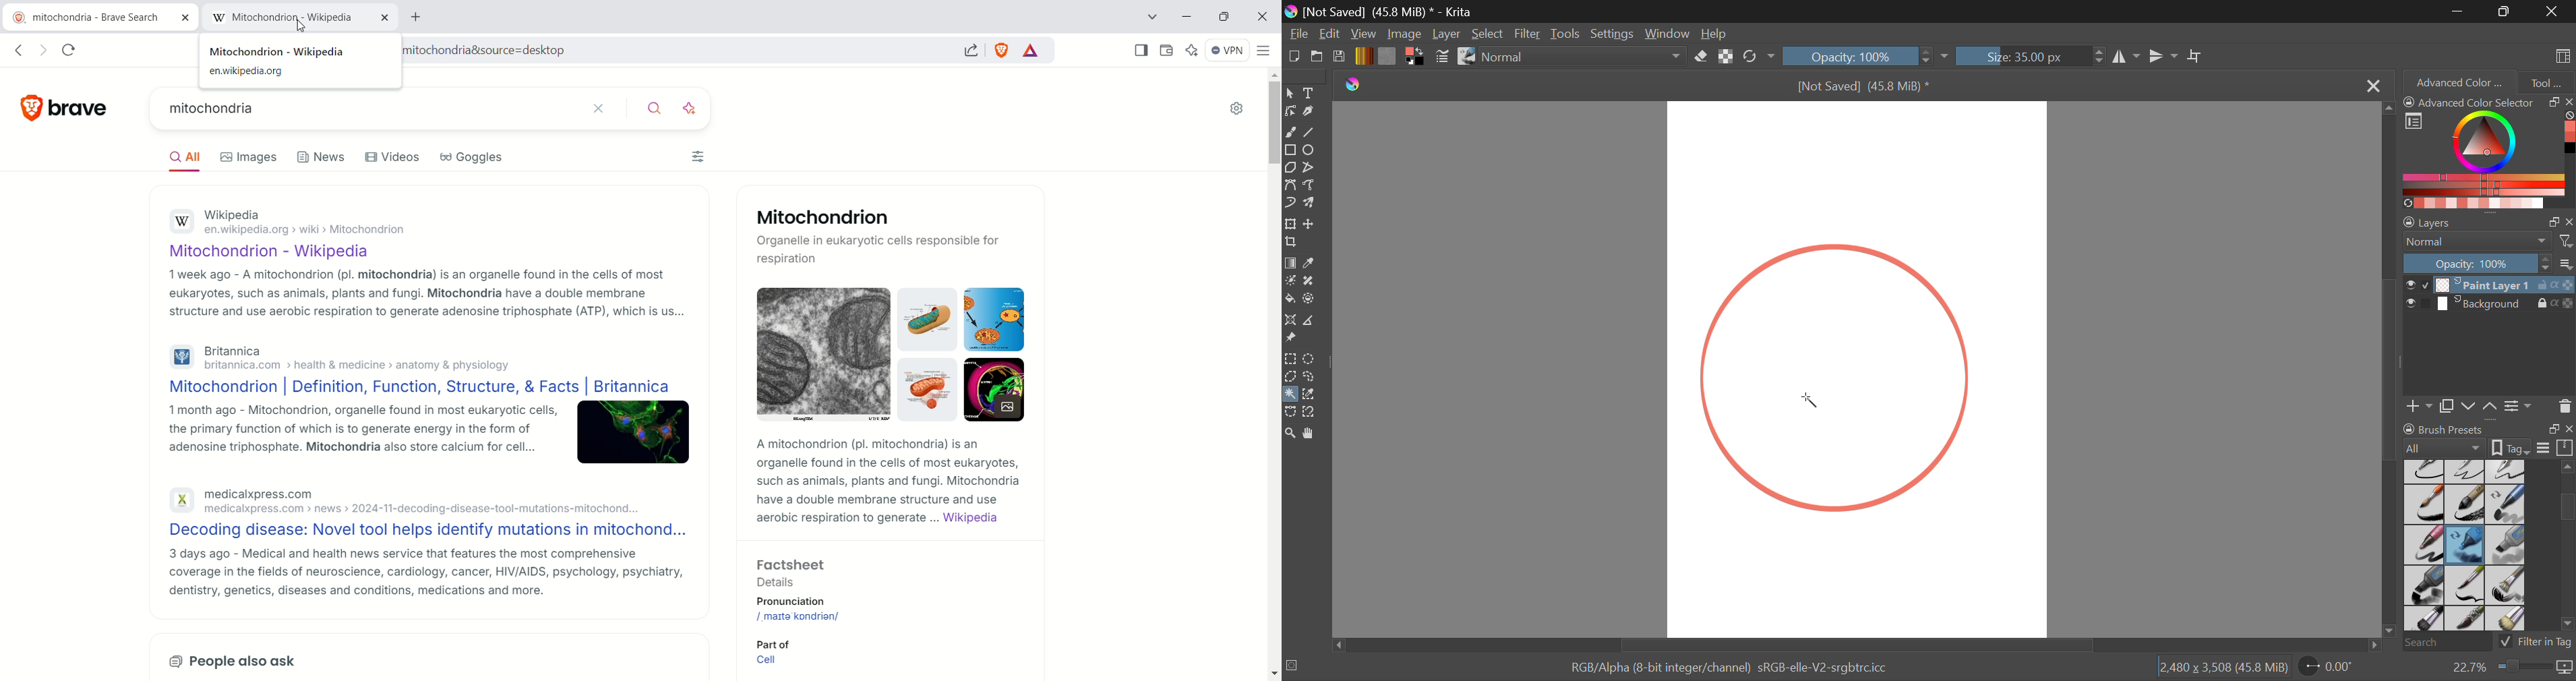  I want to click on Marker Medium, so click(2507, 545).